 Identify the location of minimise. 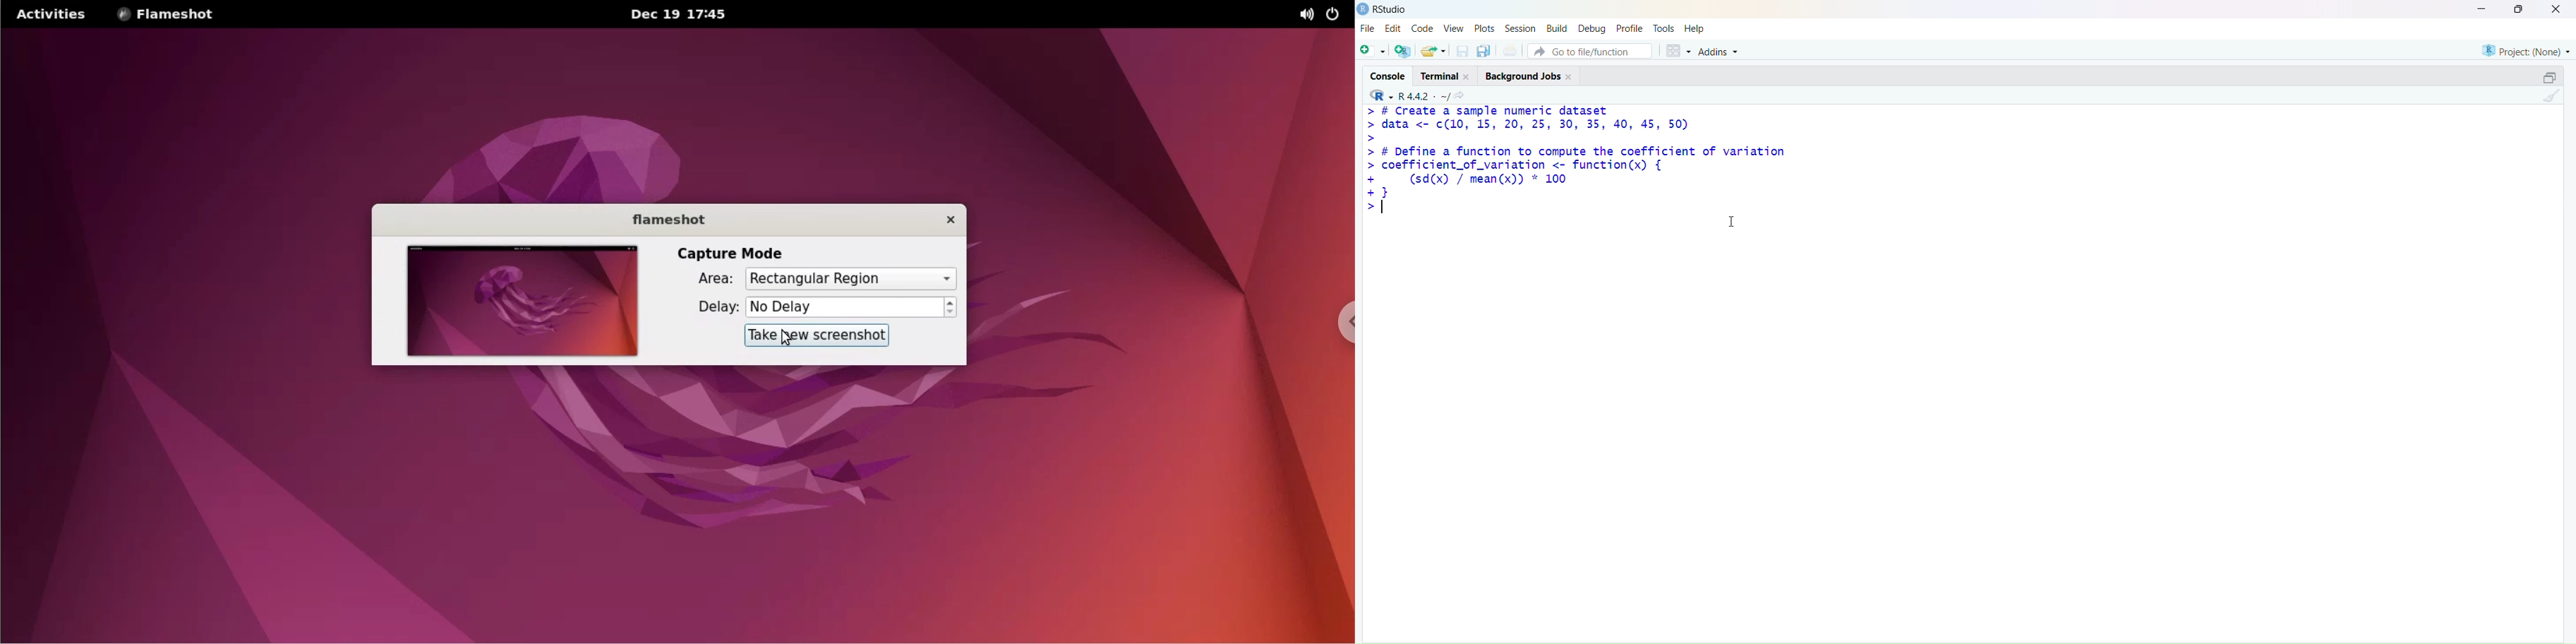
(2483, 8).